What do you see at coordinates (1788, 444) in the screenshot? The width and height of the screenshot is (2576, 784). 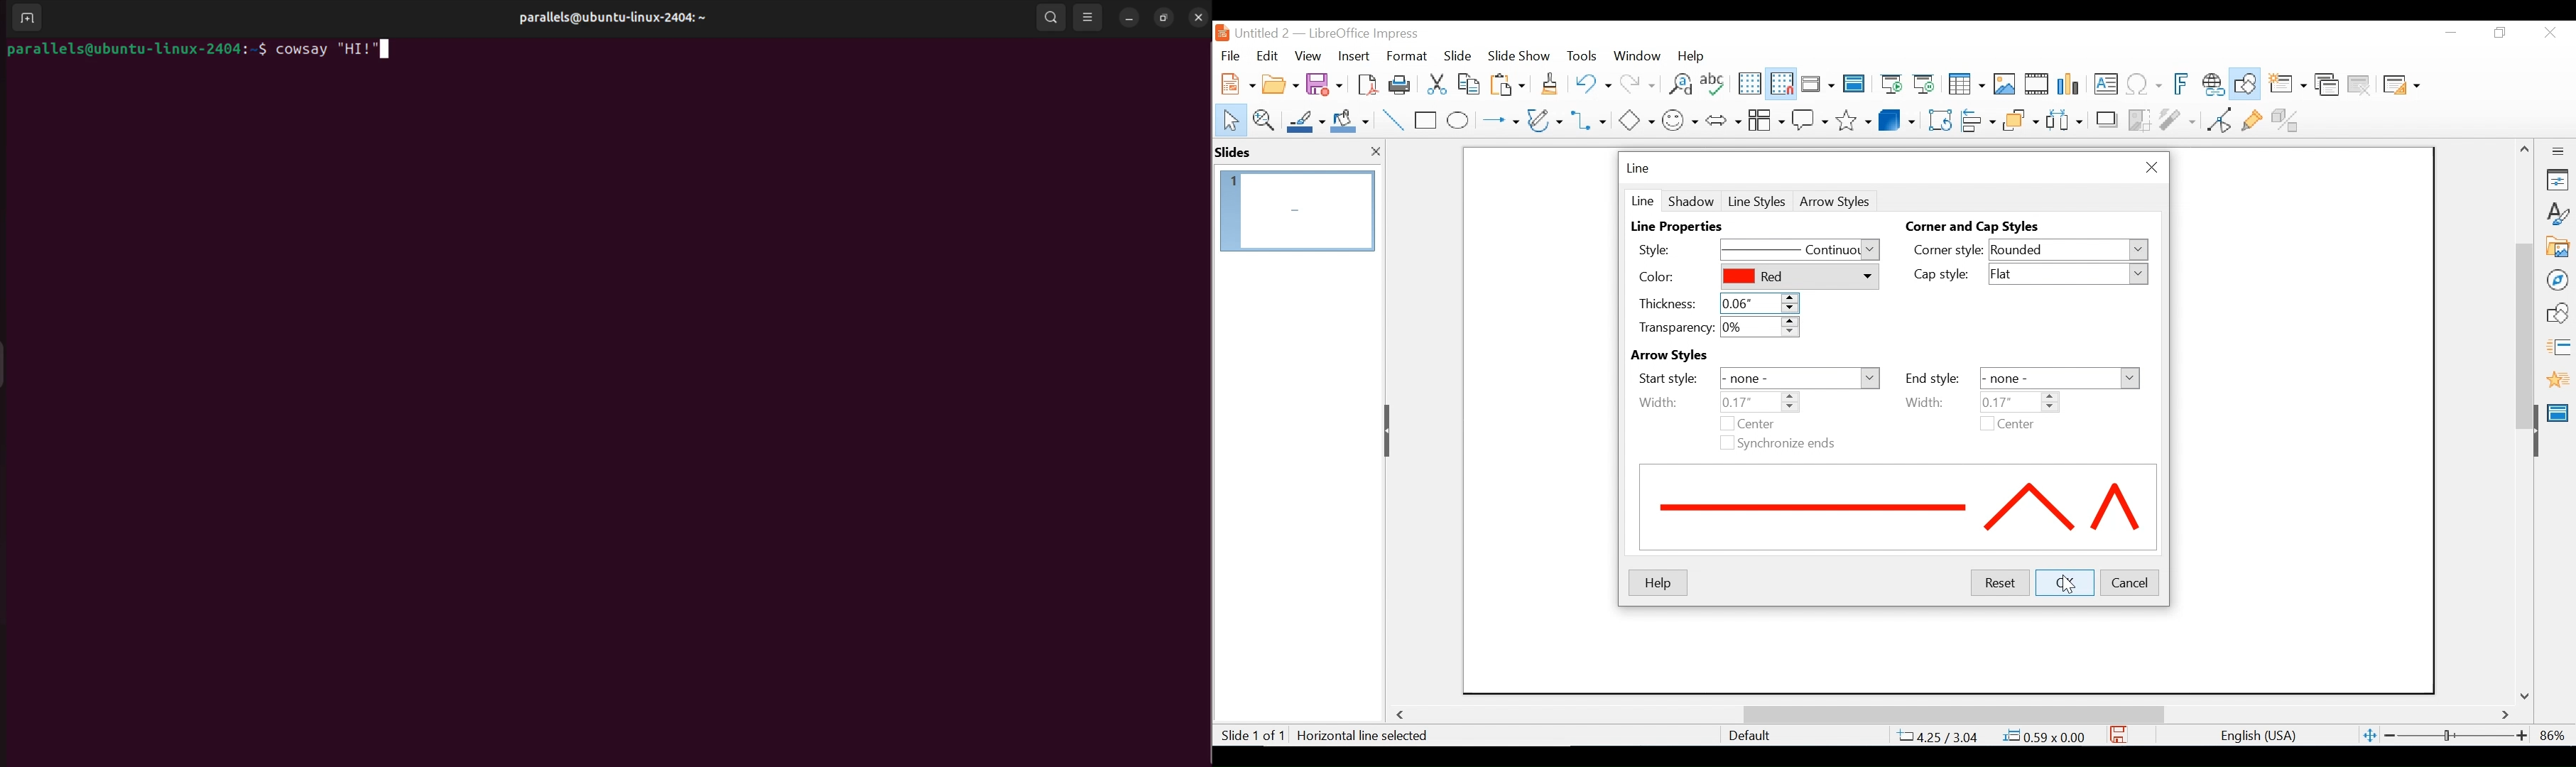 I see `Synchronize` at bounding box center [1788, 444].